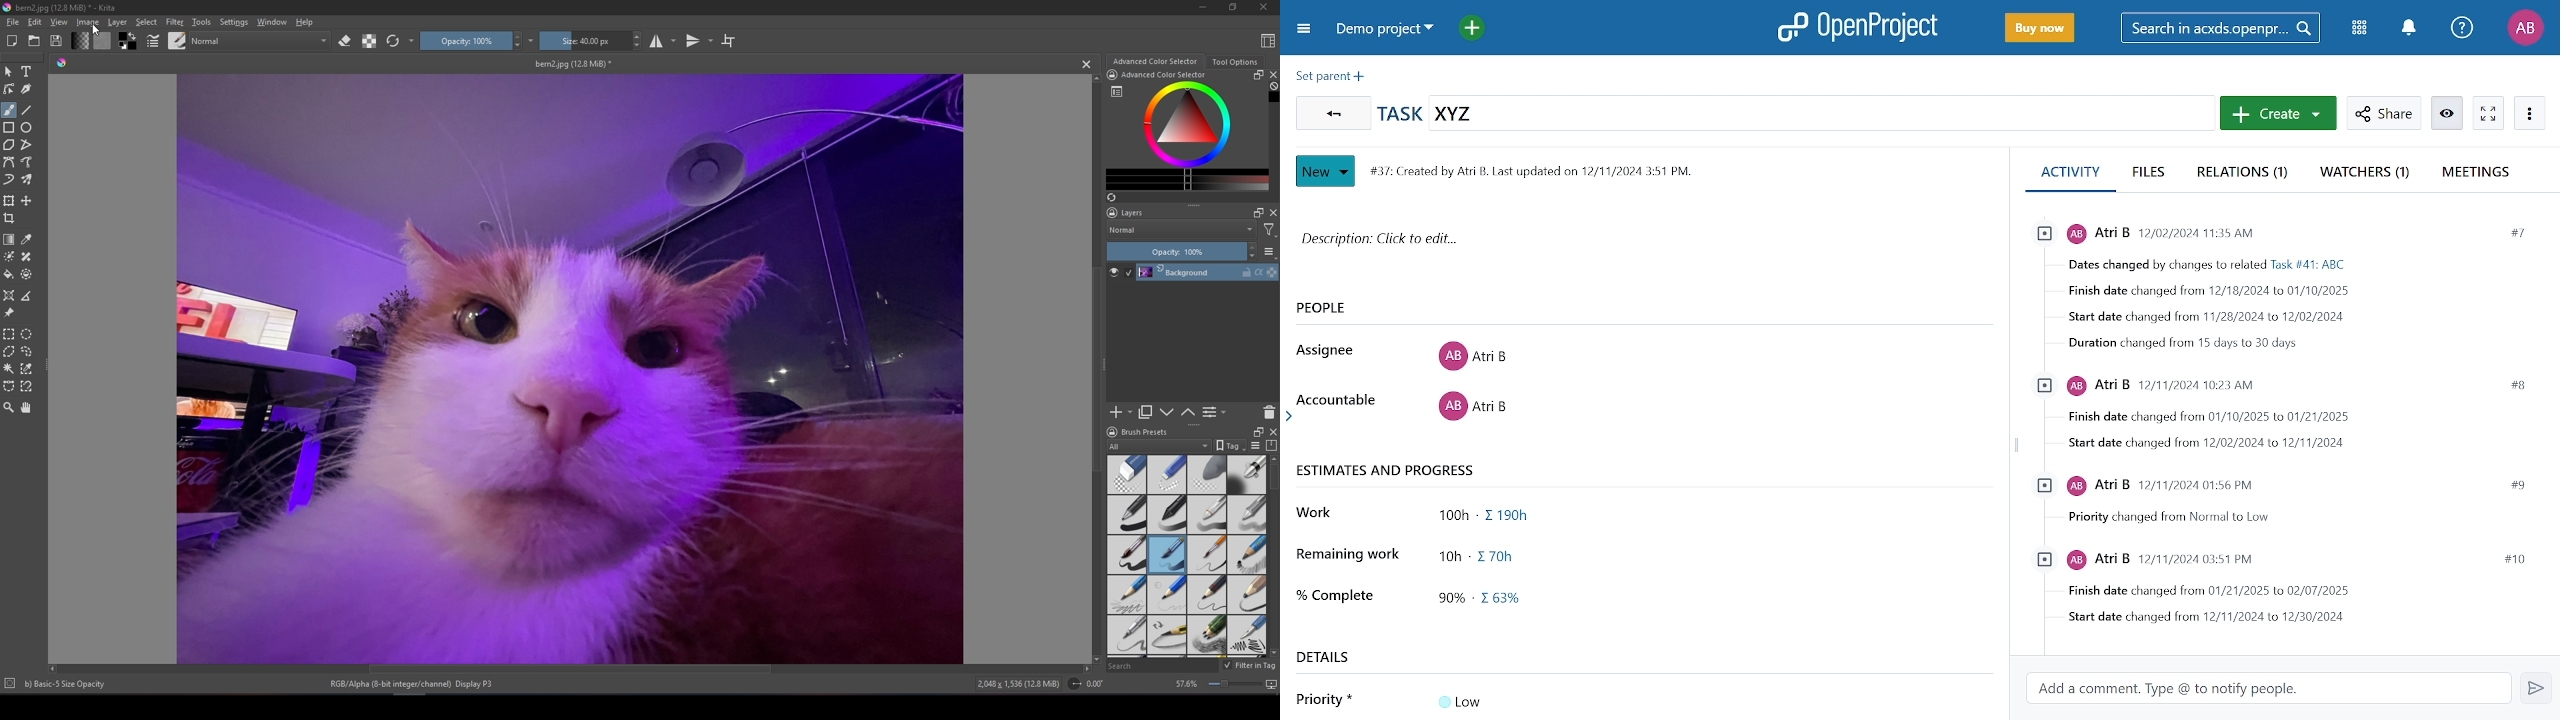 The width and height of the screenshot is (2576, 728). Describe the element at coordinates (1257, 213) in the screenshot. I see `Float docker` at that location.